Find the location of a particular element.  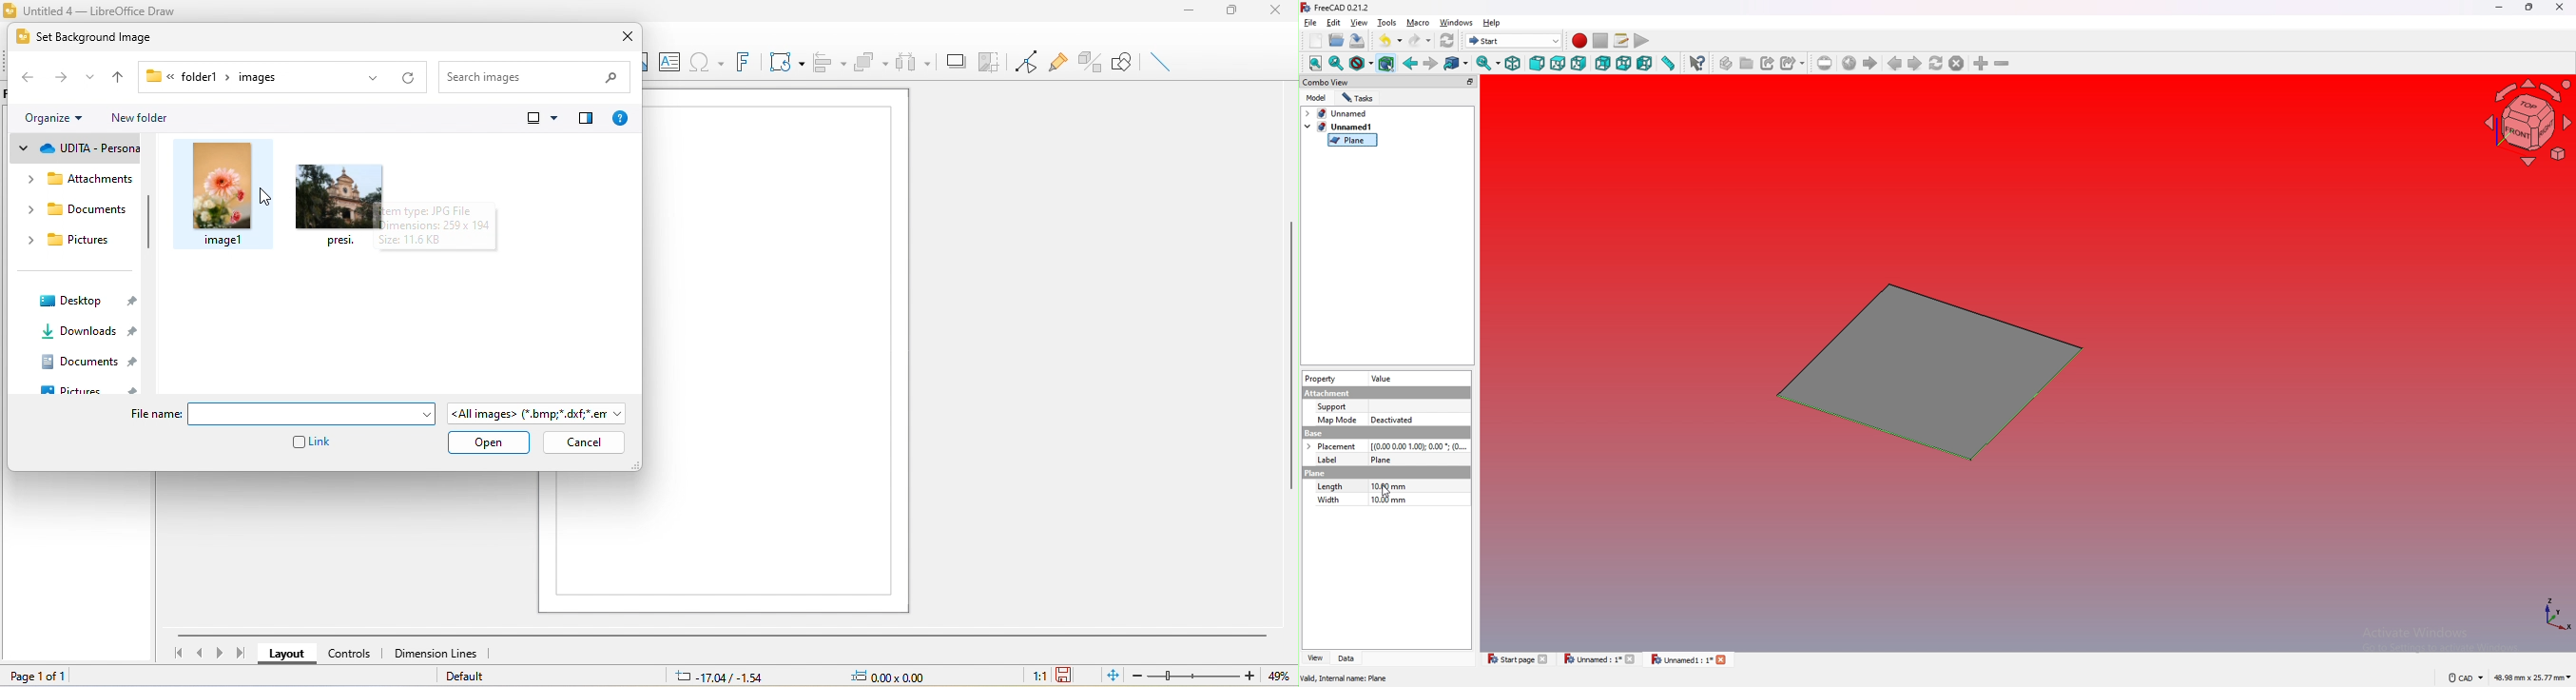

go to linked object is located at coordinates (1457, 65).